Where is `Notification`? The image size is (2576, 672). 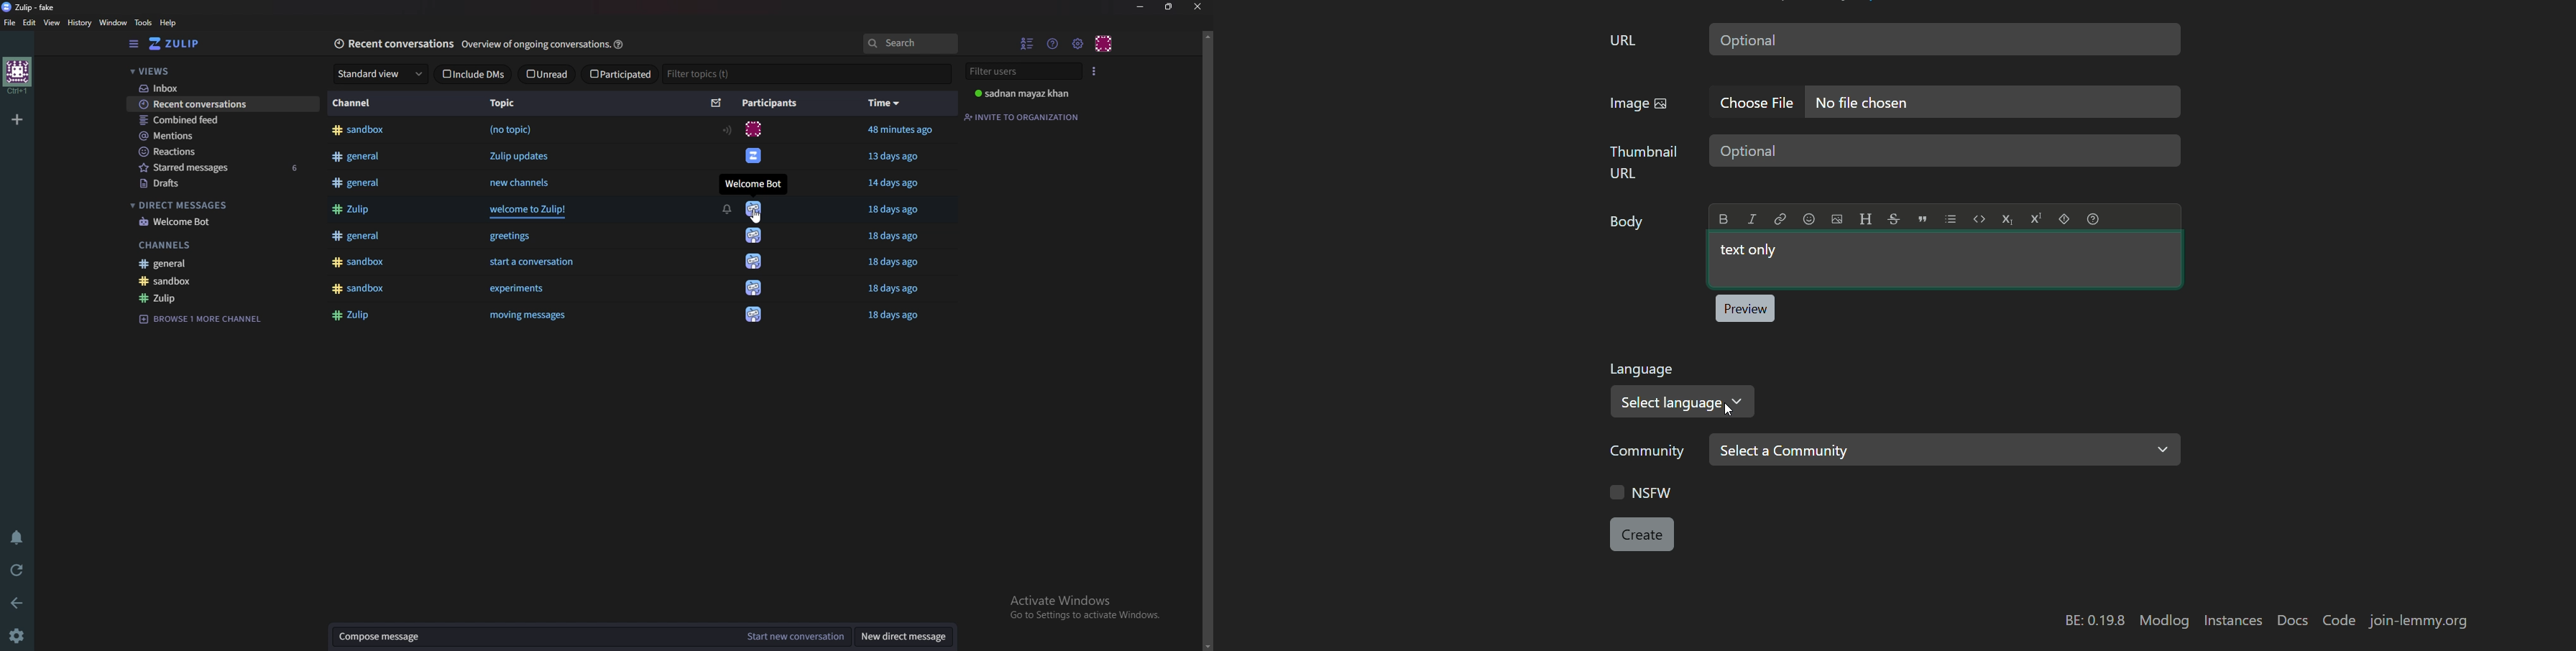 Notification is located at coordinates (726, 208).